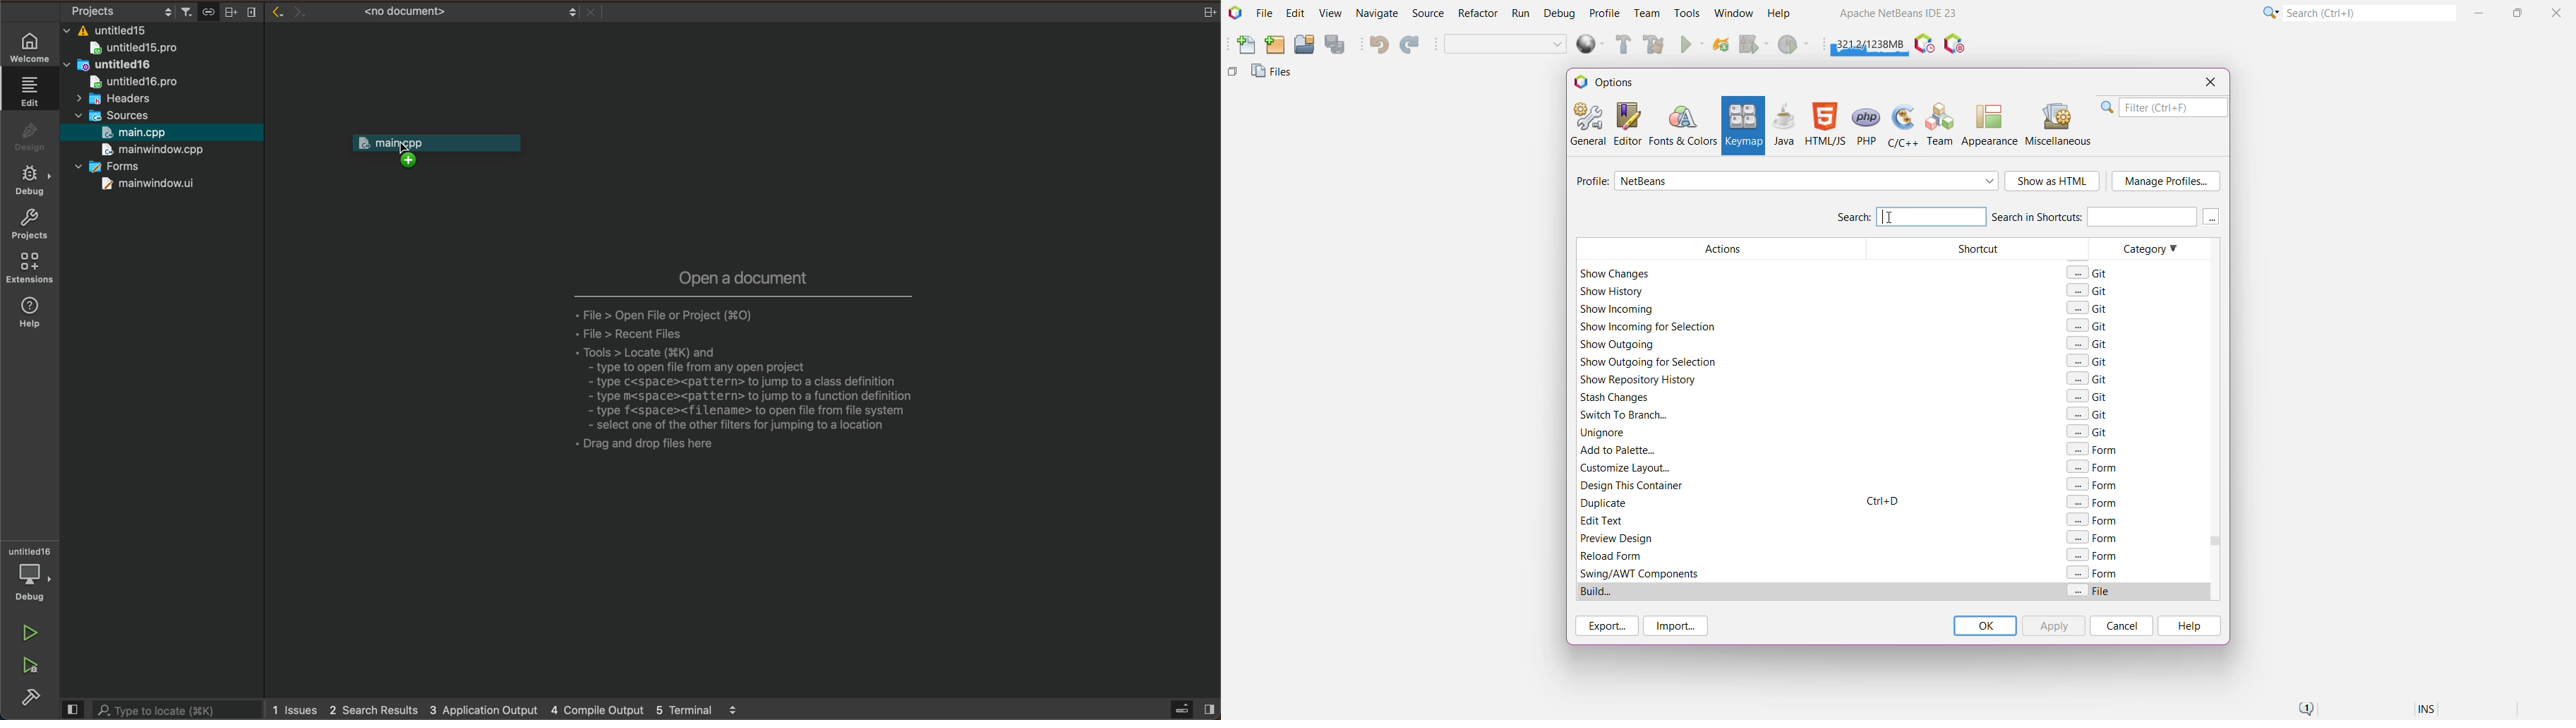 The height and width of the screenshot is (728, 2576). I want to click on Show as HTML, so click(2053, 182).